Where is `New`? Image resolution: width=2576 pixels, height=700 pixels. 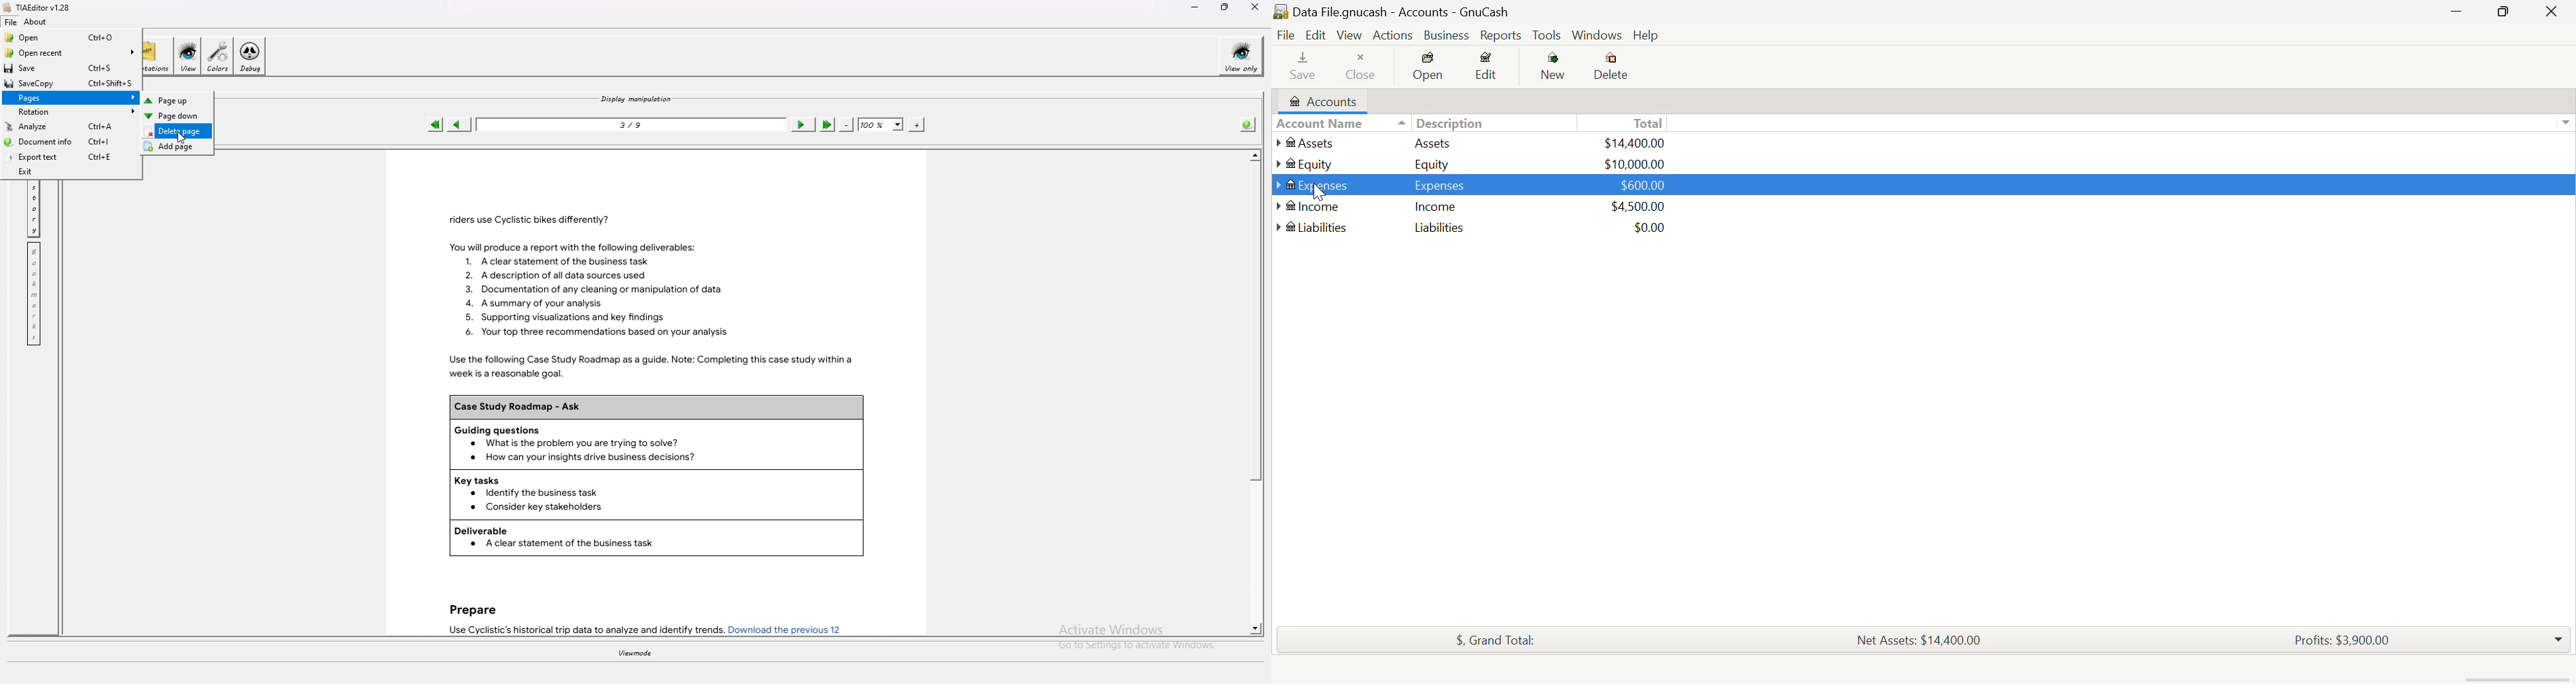
New is located at coordinates (1554, 68).